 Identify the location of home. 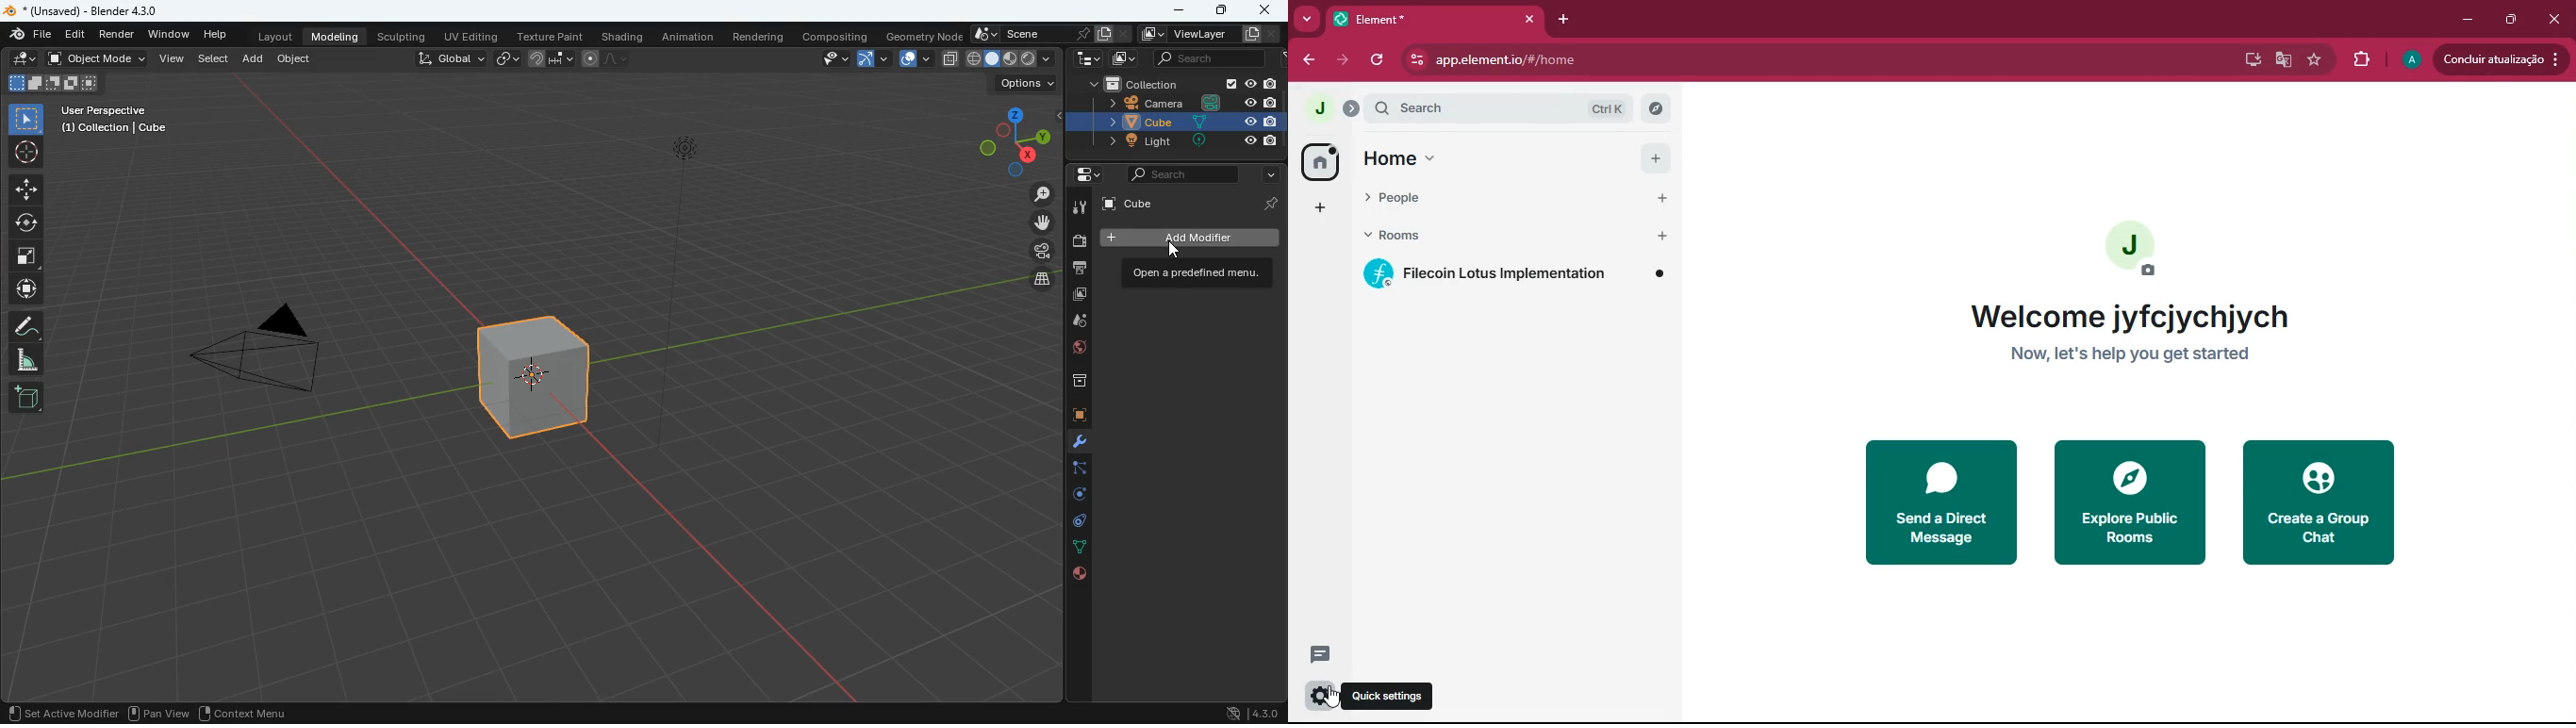
(1315, 161).